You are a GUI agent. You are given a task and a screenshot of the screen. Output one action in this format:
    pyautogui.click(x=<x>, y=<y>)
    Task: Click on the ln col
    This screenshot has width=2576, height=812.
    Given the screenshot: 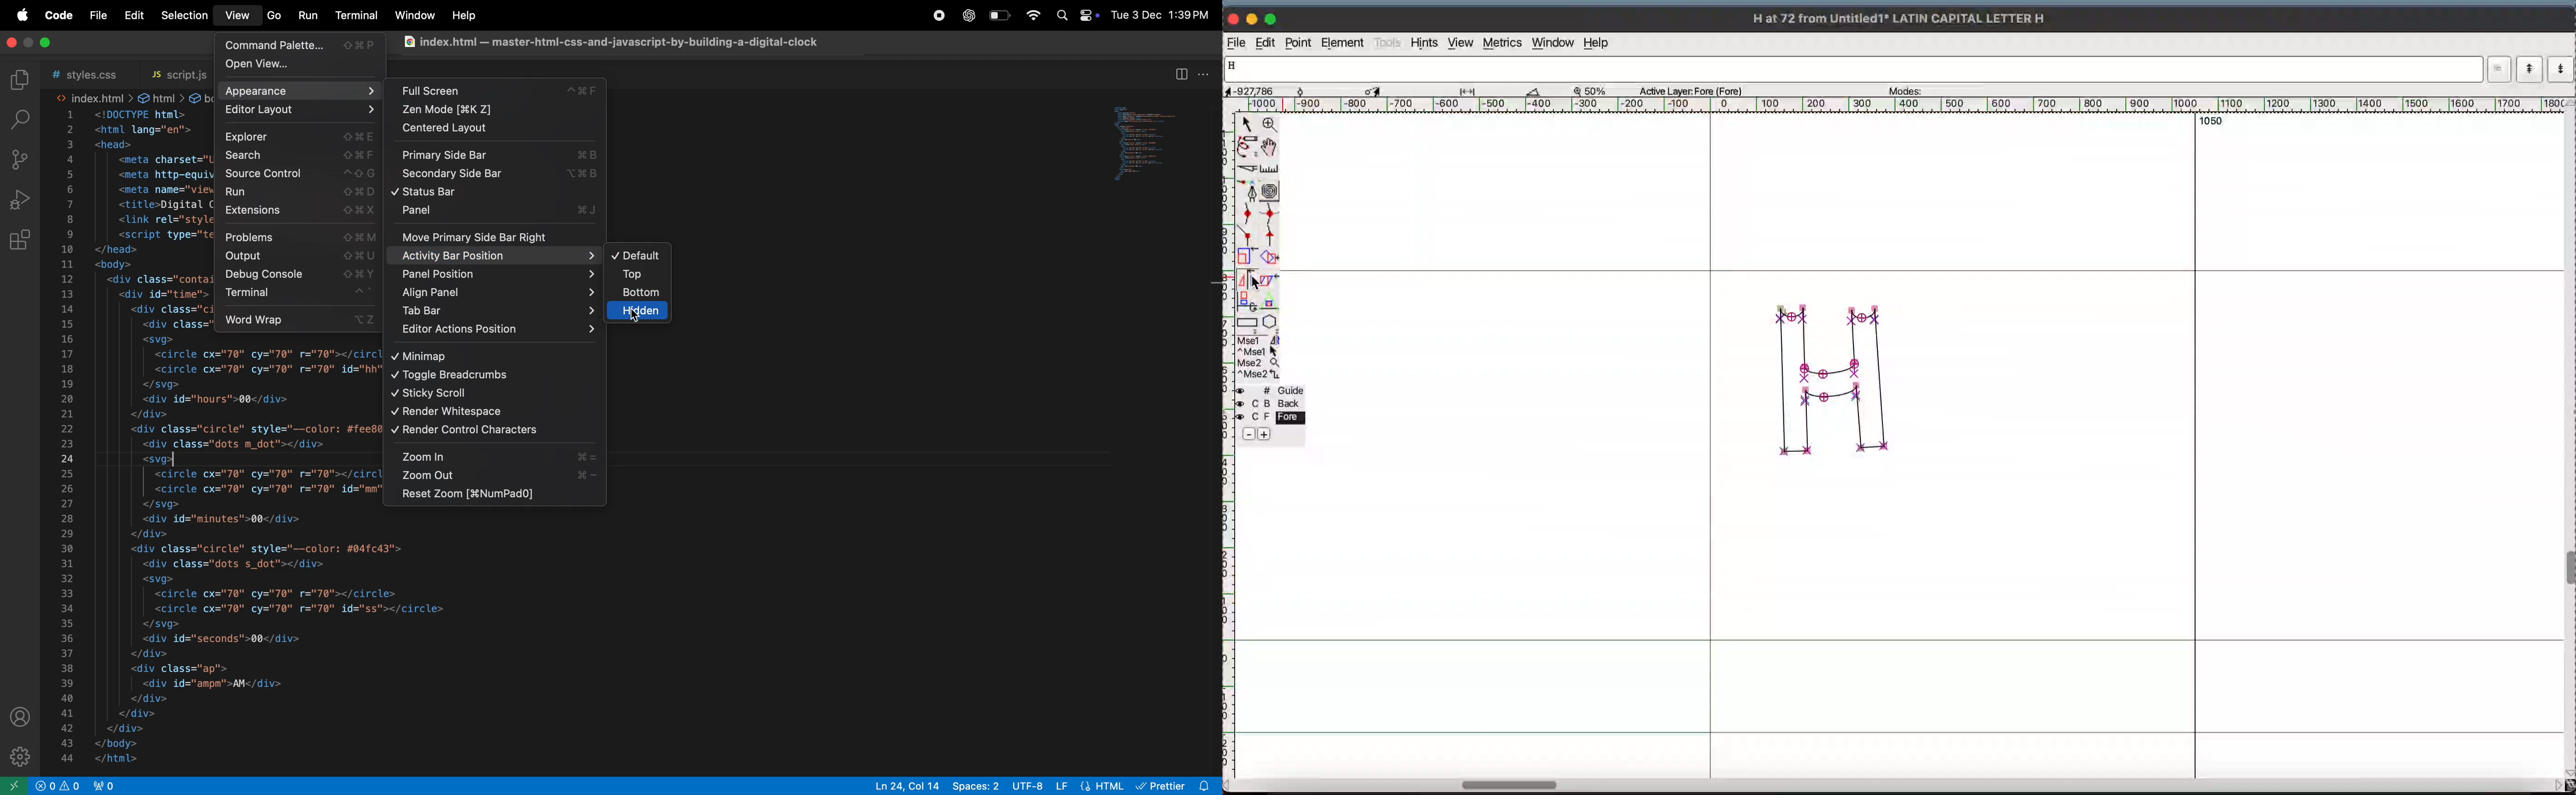 What is the action you would take?
    pyautogui.click(x=900, y=787)
    